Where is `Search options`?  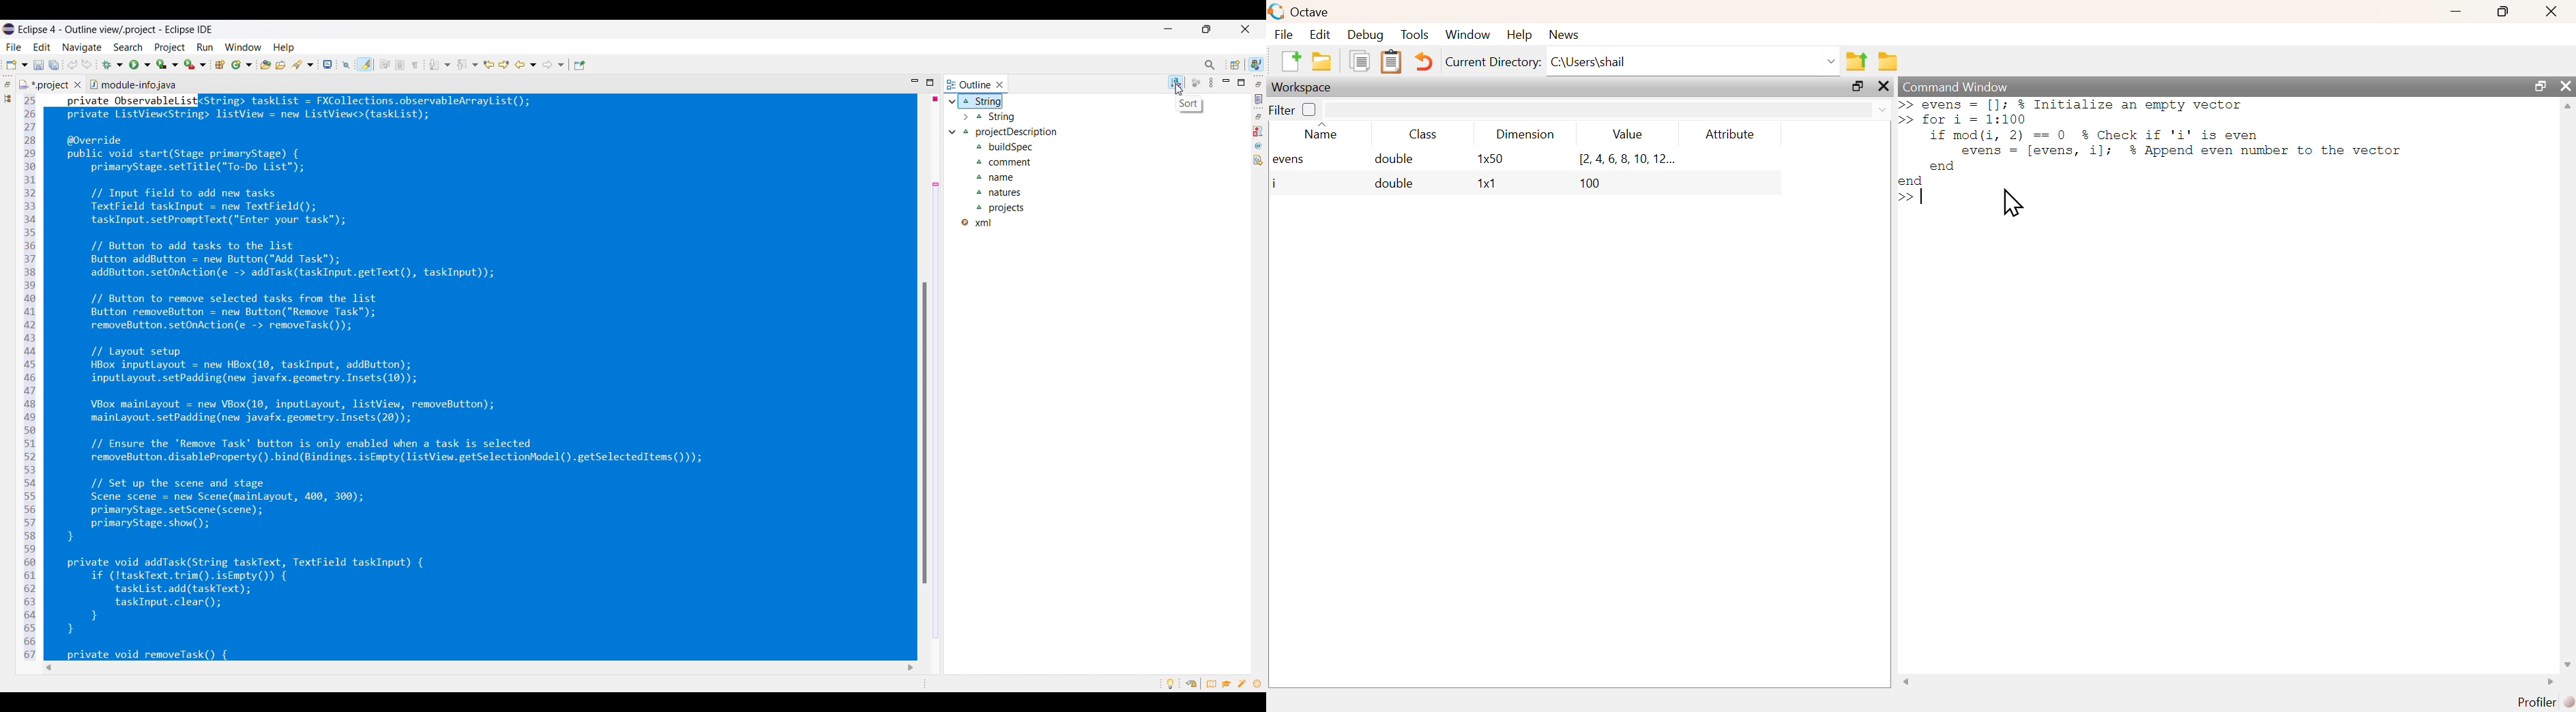
Search options is located at coordinates (303, 65).